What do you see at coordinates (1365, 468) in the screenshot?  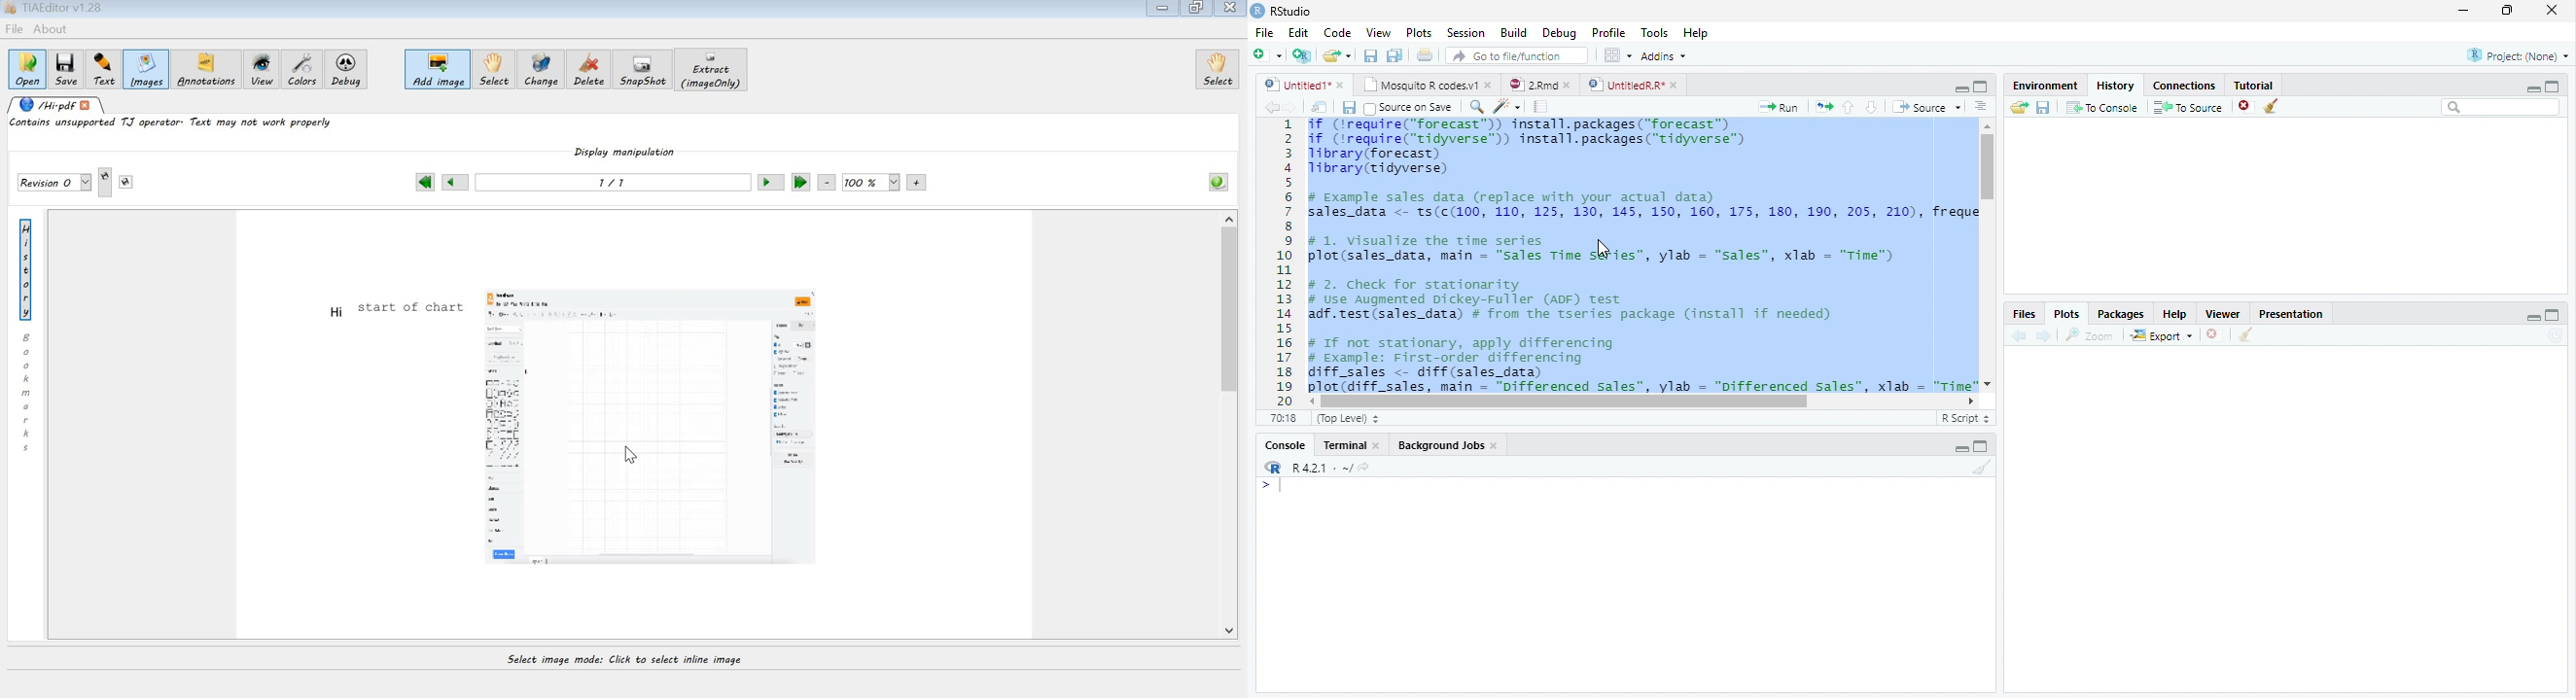 I see `View current directory` at bounding box center [1365, 468].